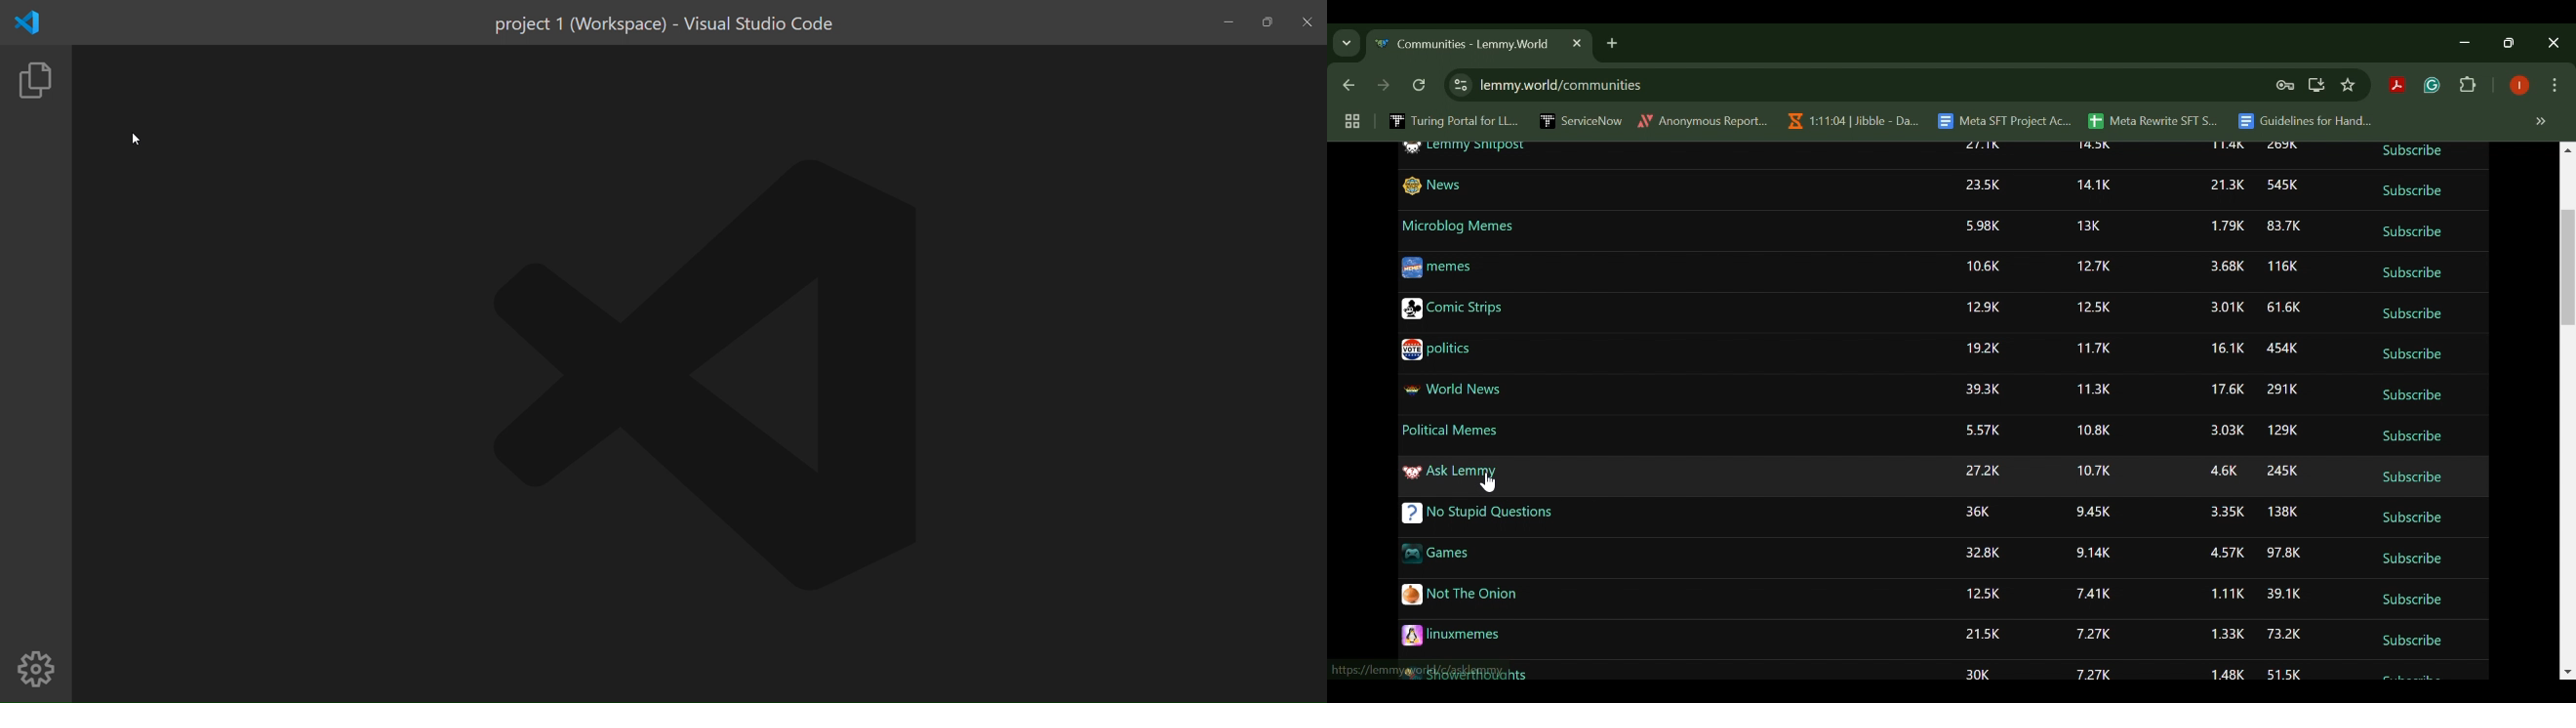 The width and height of the screenshot is (2576, 728). Describe the element at coordinates (1450, 430) in the screenshot. I see `Political Memes` at that location.